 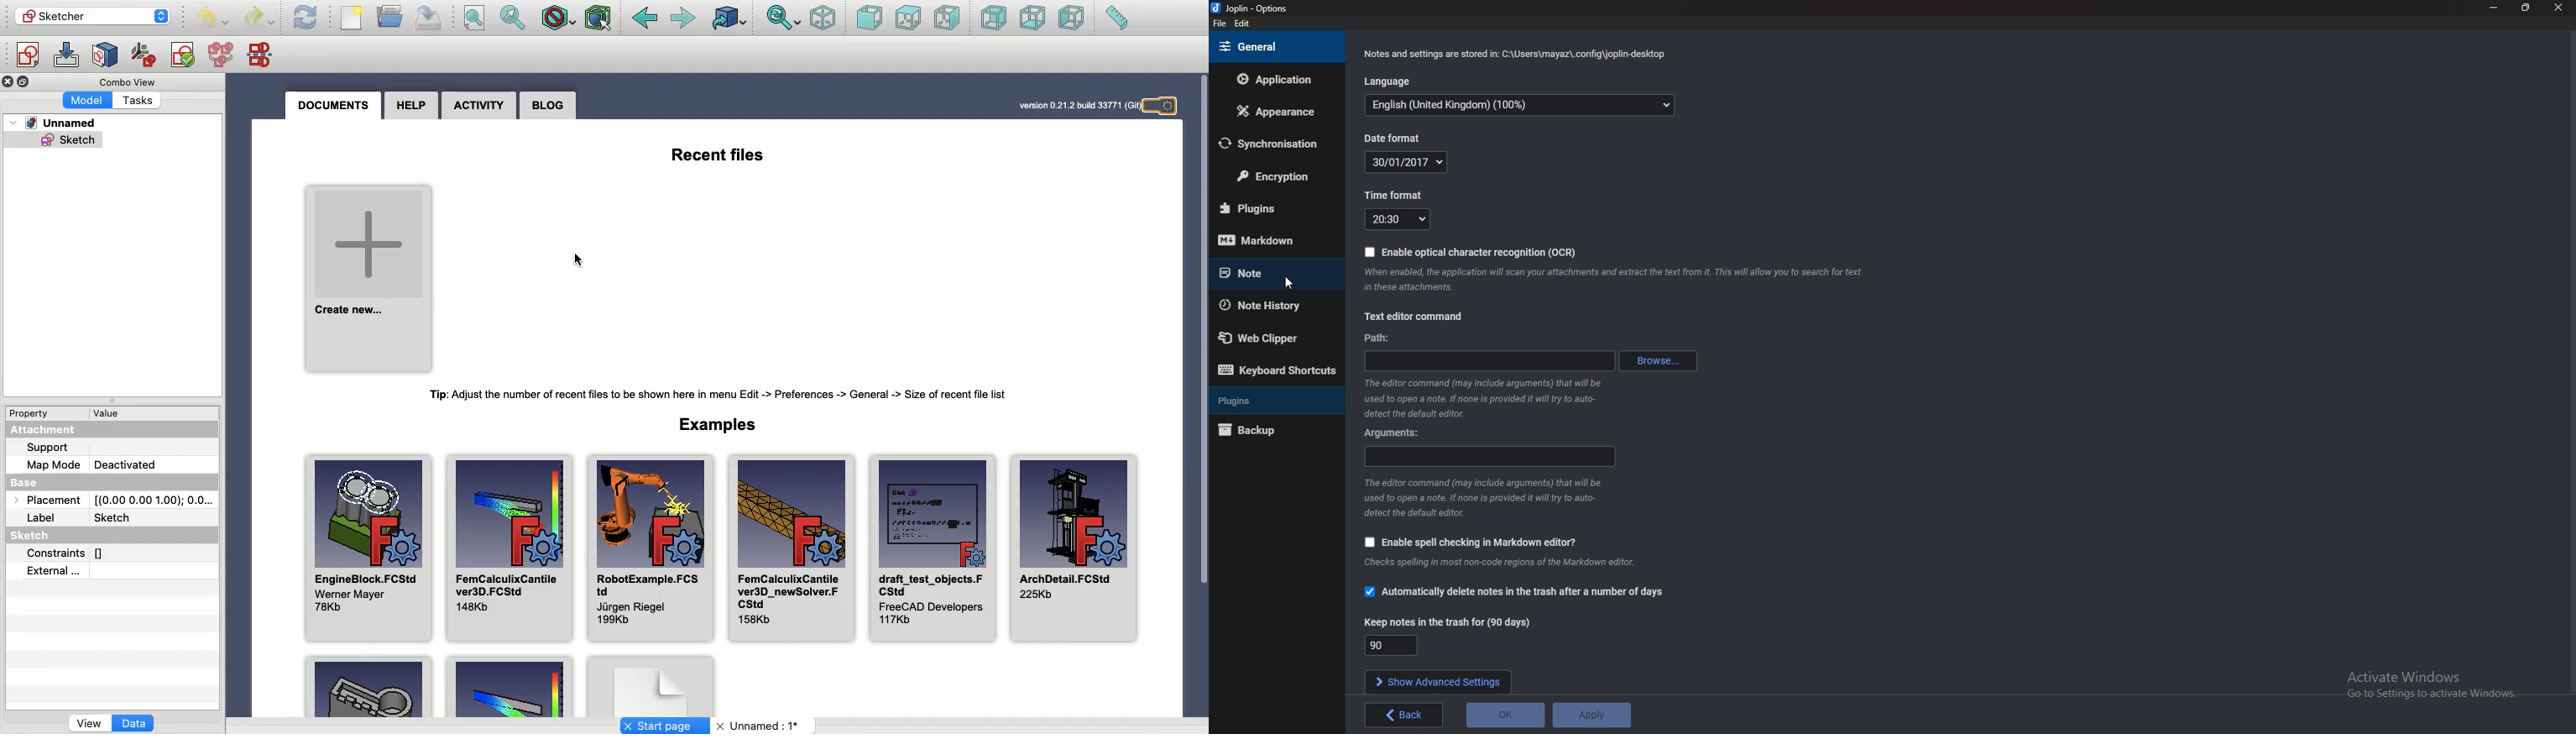 I want to click on path, so click(x=1489, y=361).